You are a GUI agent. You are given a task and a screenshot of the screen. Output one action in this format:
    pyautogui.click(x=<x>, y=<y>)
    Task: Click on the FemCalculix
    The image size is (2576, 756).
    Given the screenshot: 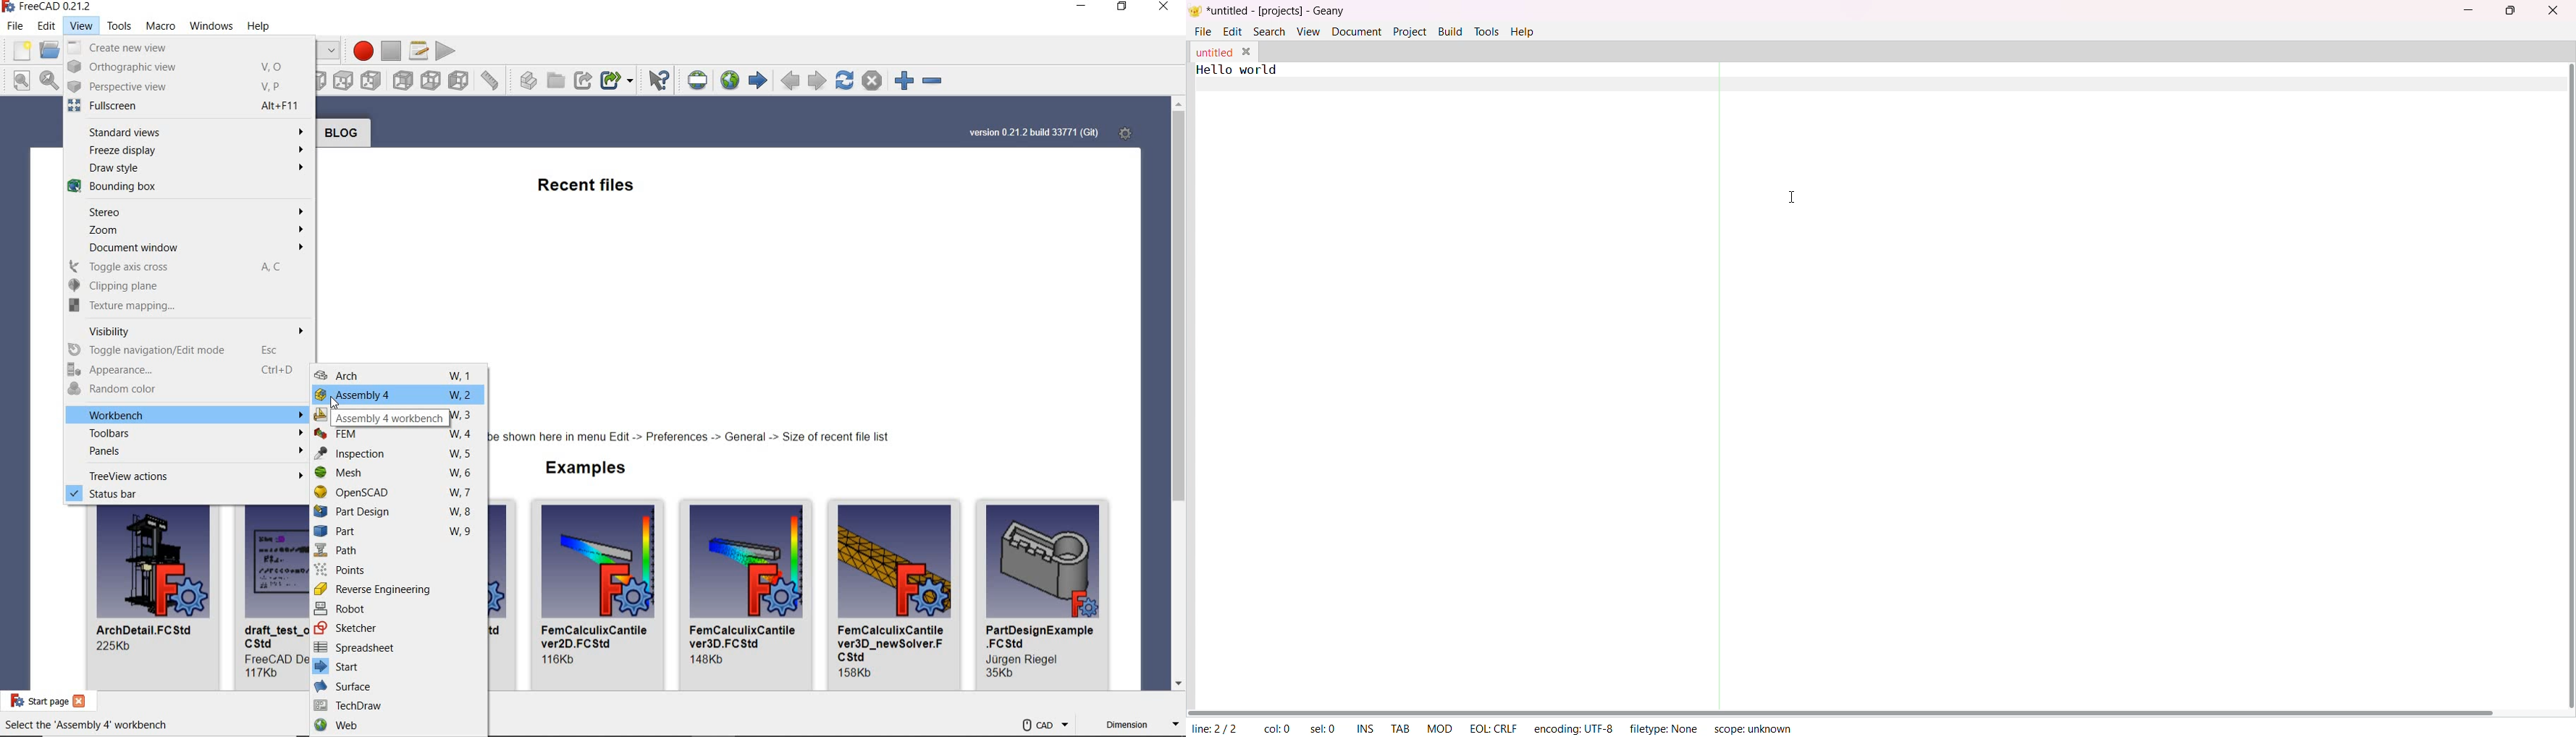 What is the action you would take?
    pyautogui.click(x=599, y=594)
    